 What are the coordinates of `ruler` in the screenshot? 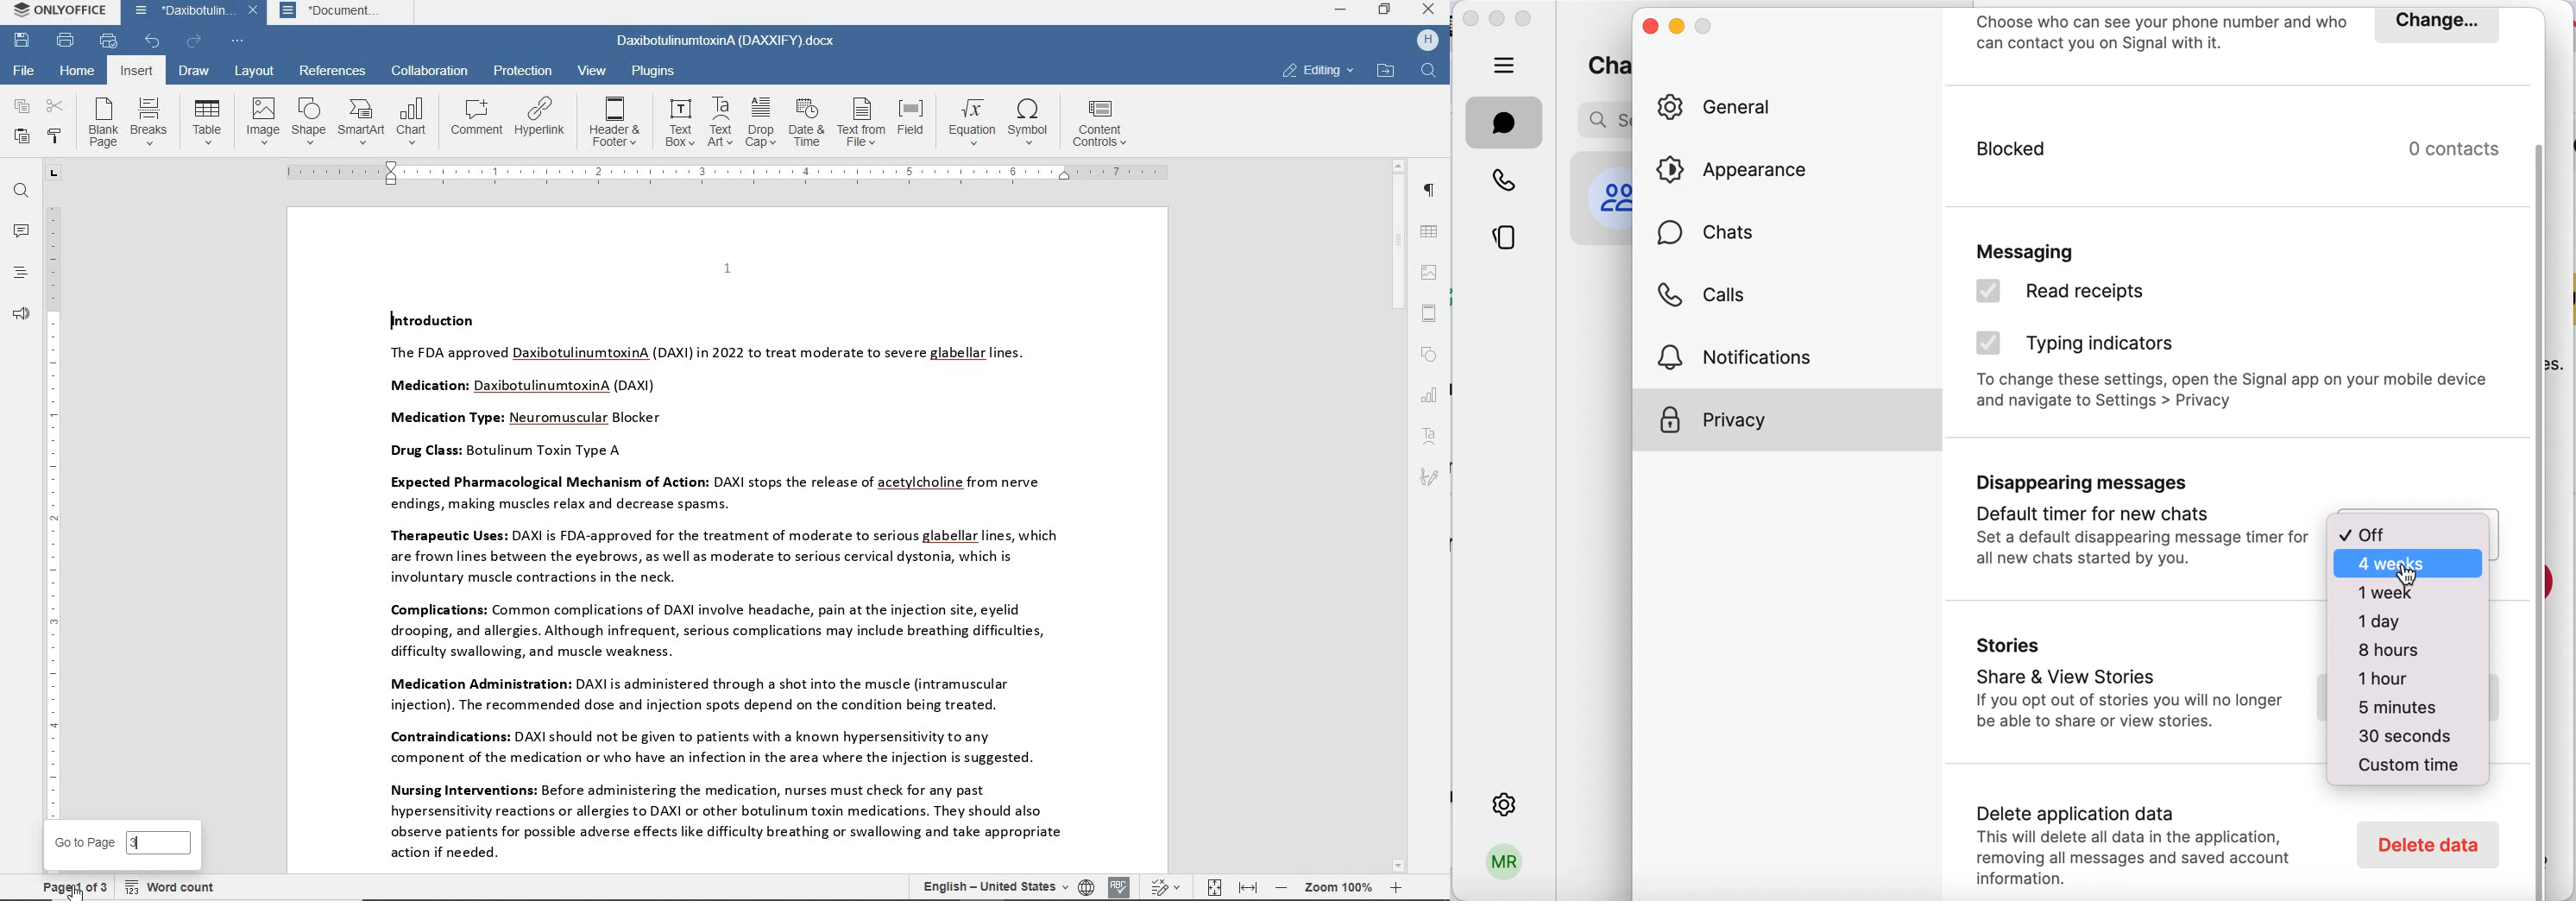 It's located at (53, 510).